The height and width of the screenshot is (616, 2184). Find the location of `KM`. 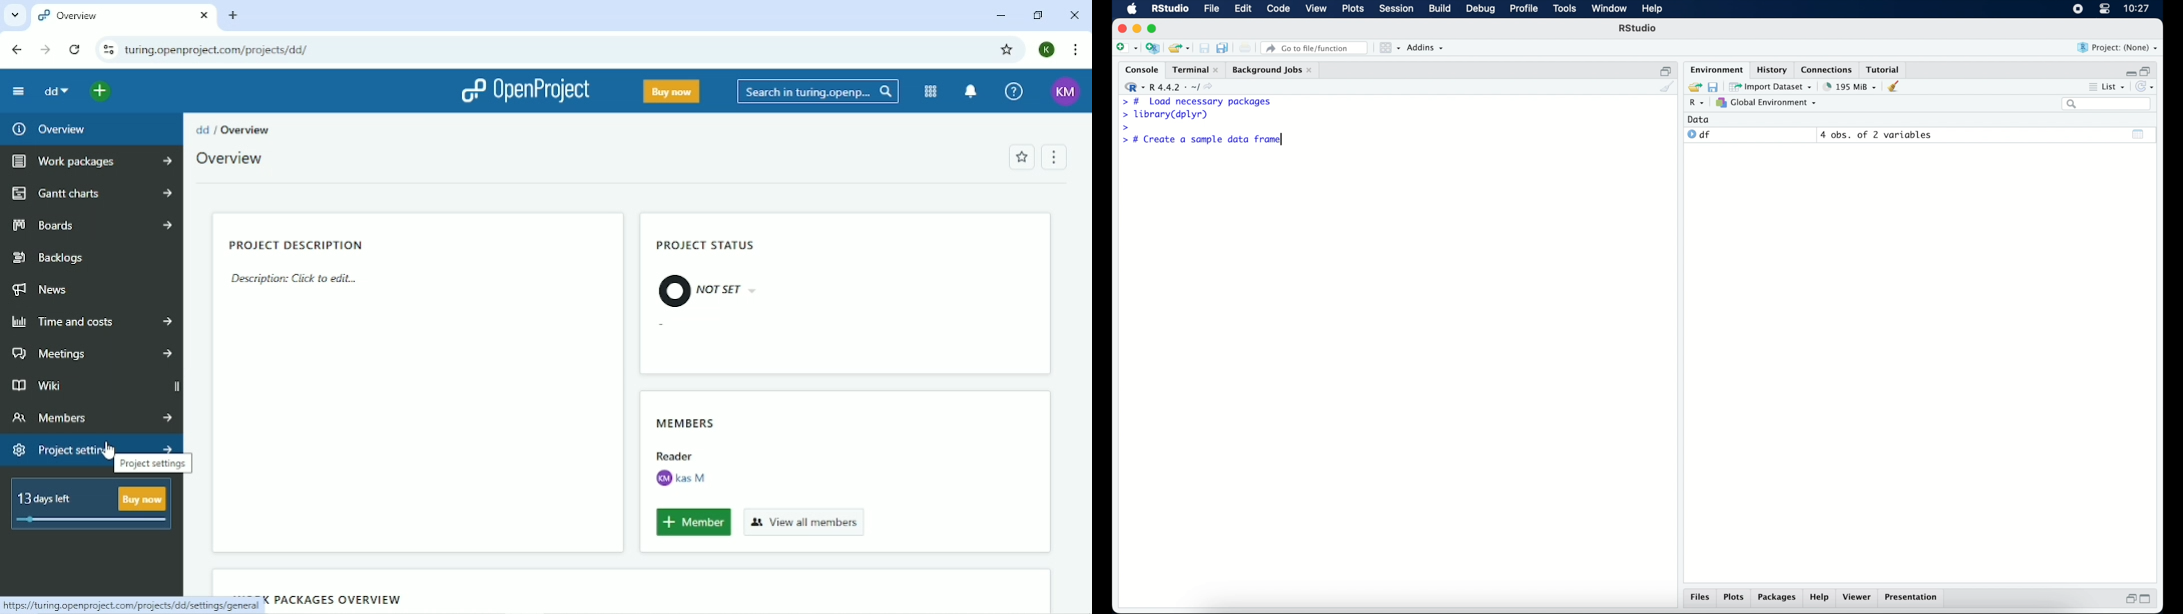

KM is located at coordinates (1068, 90).